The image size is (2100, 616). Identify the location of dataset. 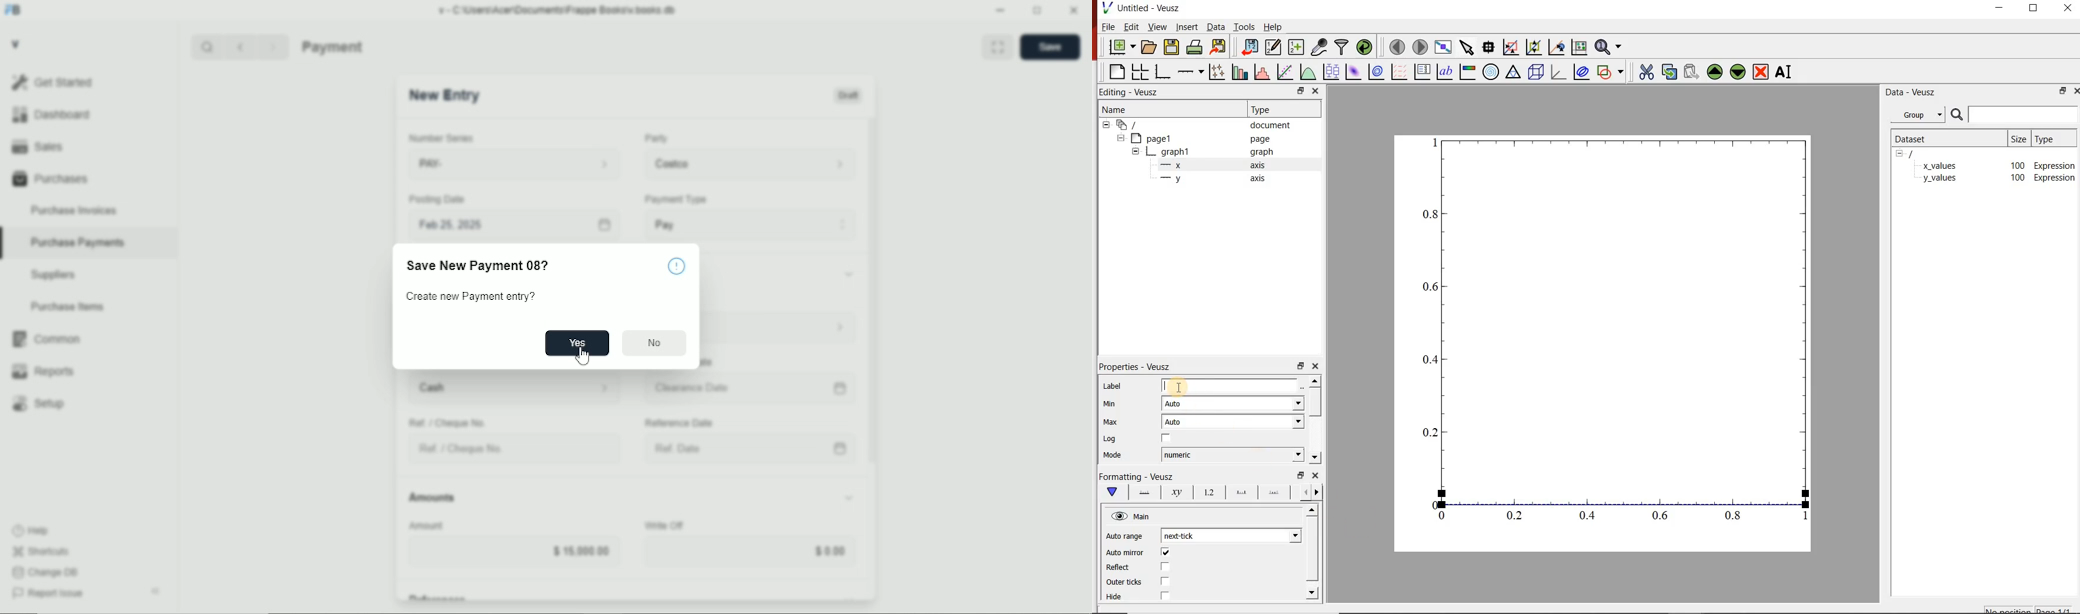
(1919, 139).